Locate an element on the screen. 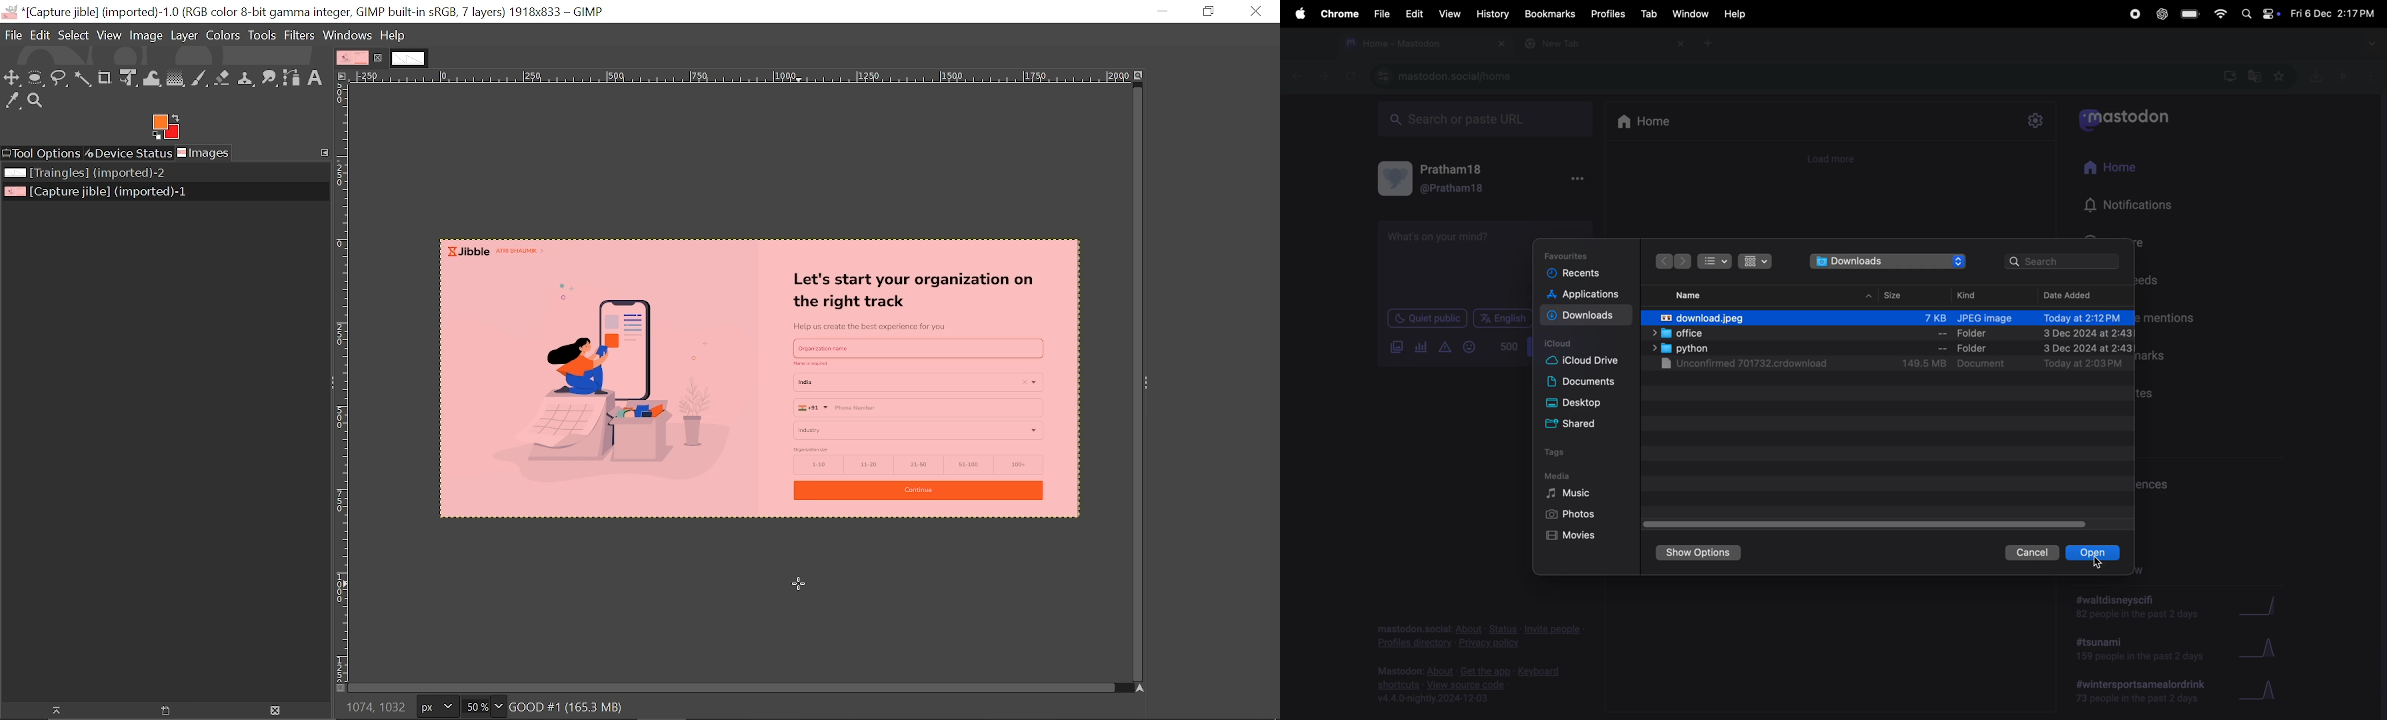 The width and height of the screenshot is (2408, 728). Path tool is located at coordinates (292, 78).